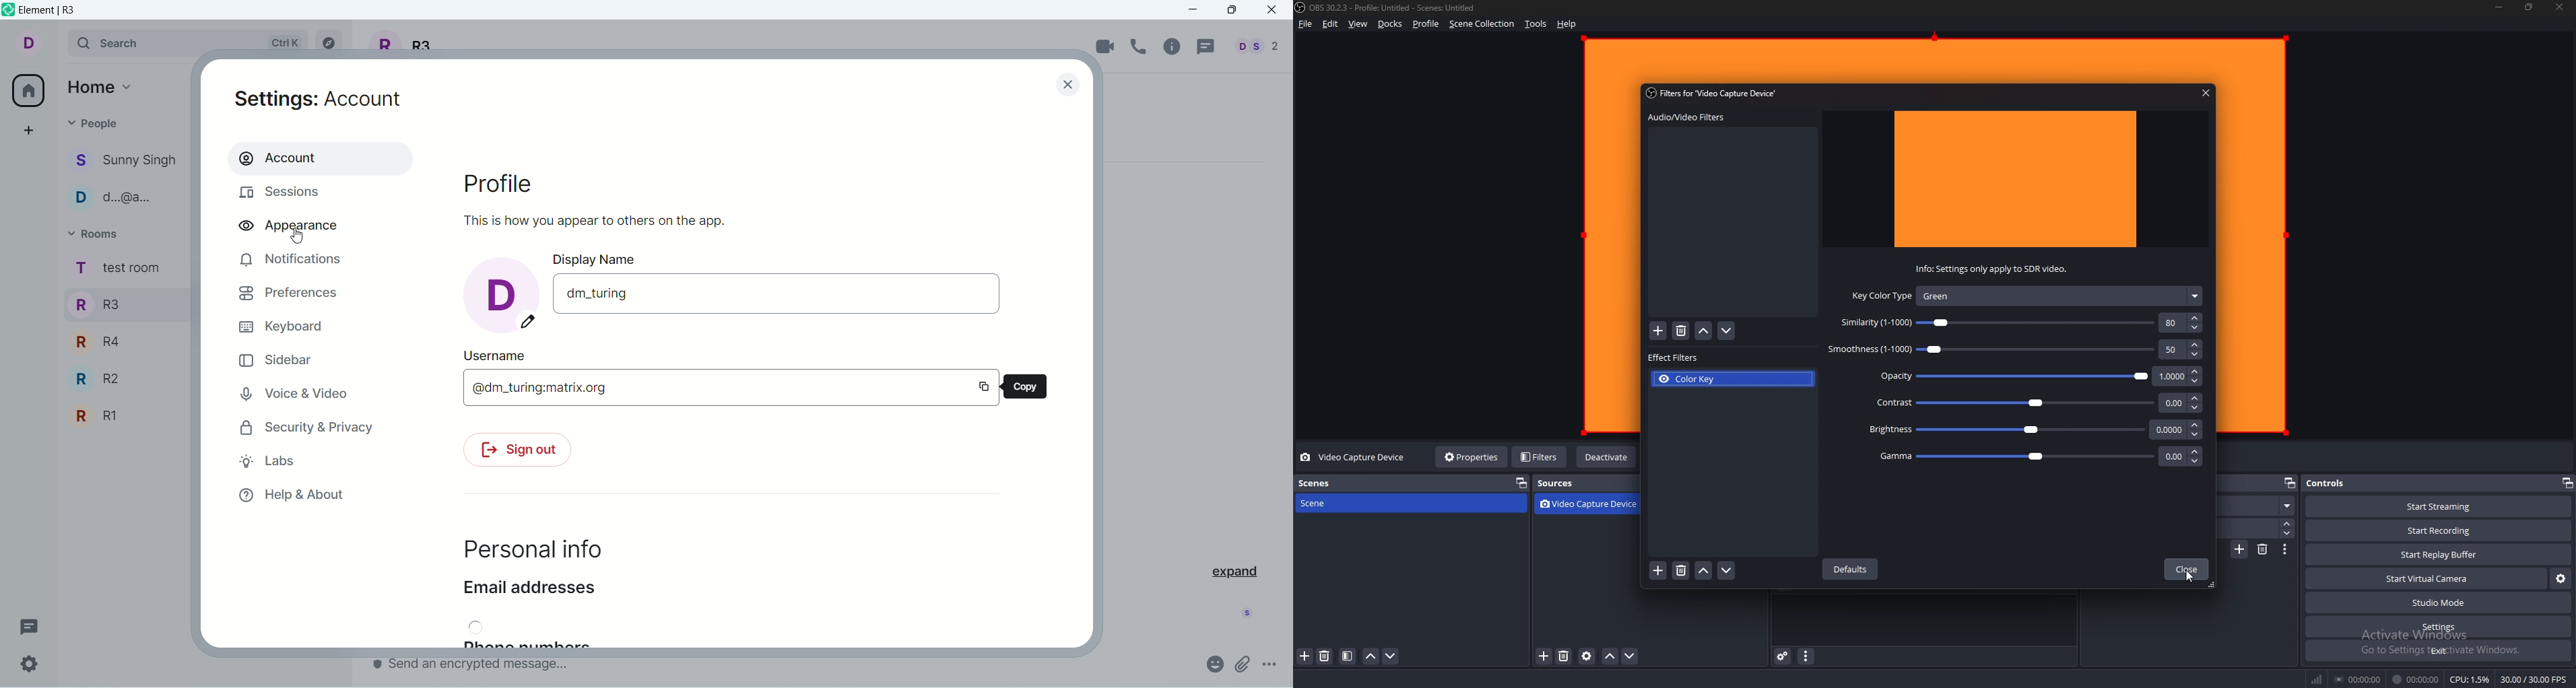 Image resolution: width=2576 pixels, height=700 pixels. Describe the element at coordinates (2031, 429) in the screenshot. I see `brightness` at that location.